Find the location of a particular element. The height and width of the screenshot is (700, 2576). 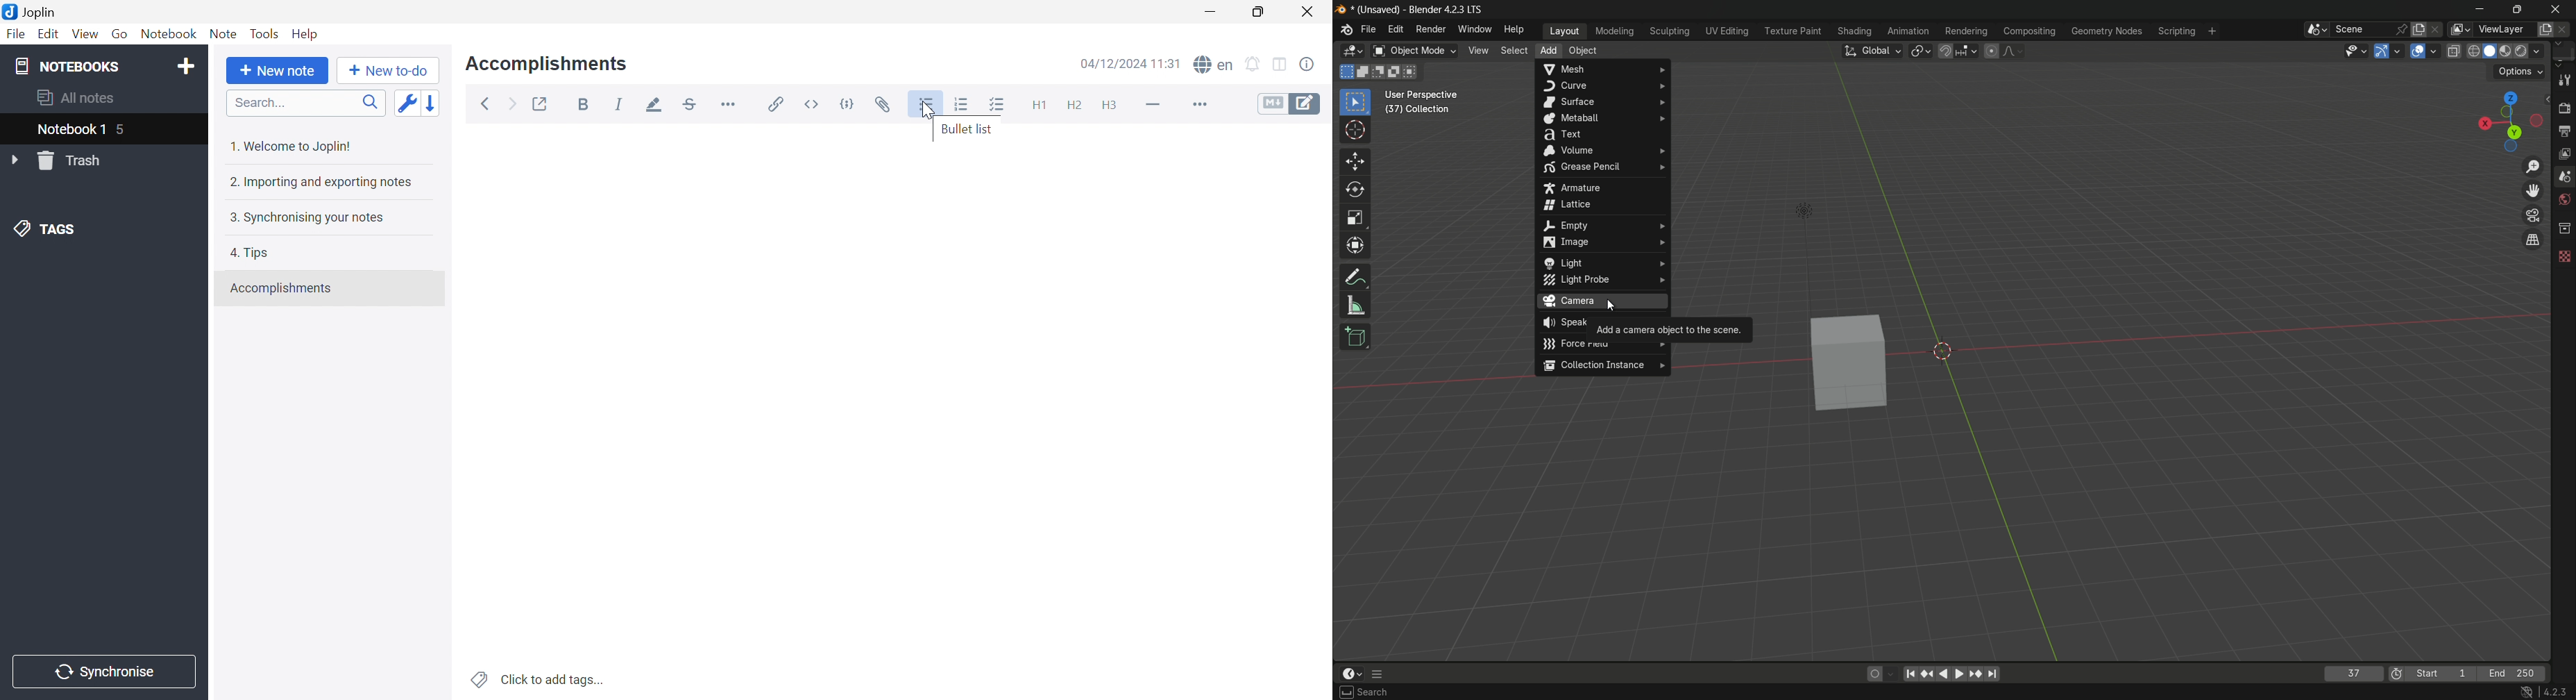

Toggle external editing is located at coordinates (539, 103).